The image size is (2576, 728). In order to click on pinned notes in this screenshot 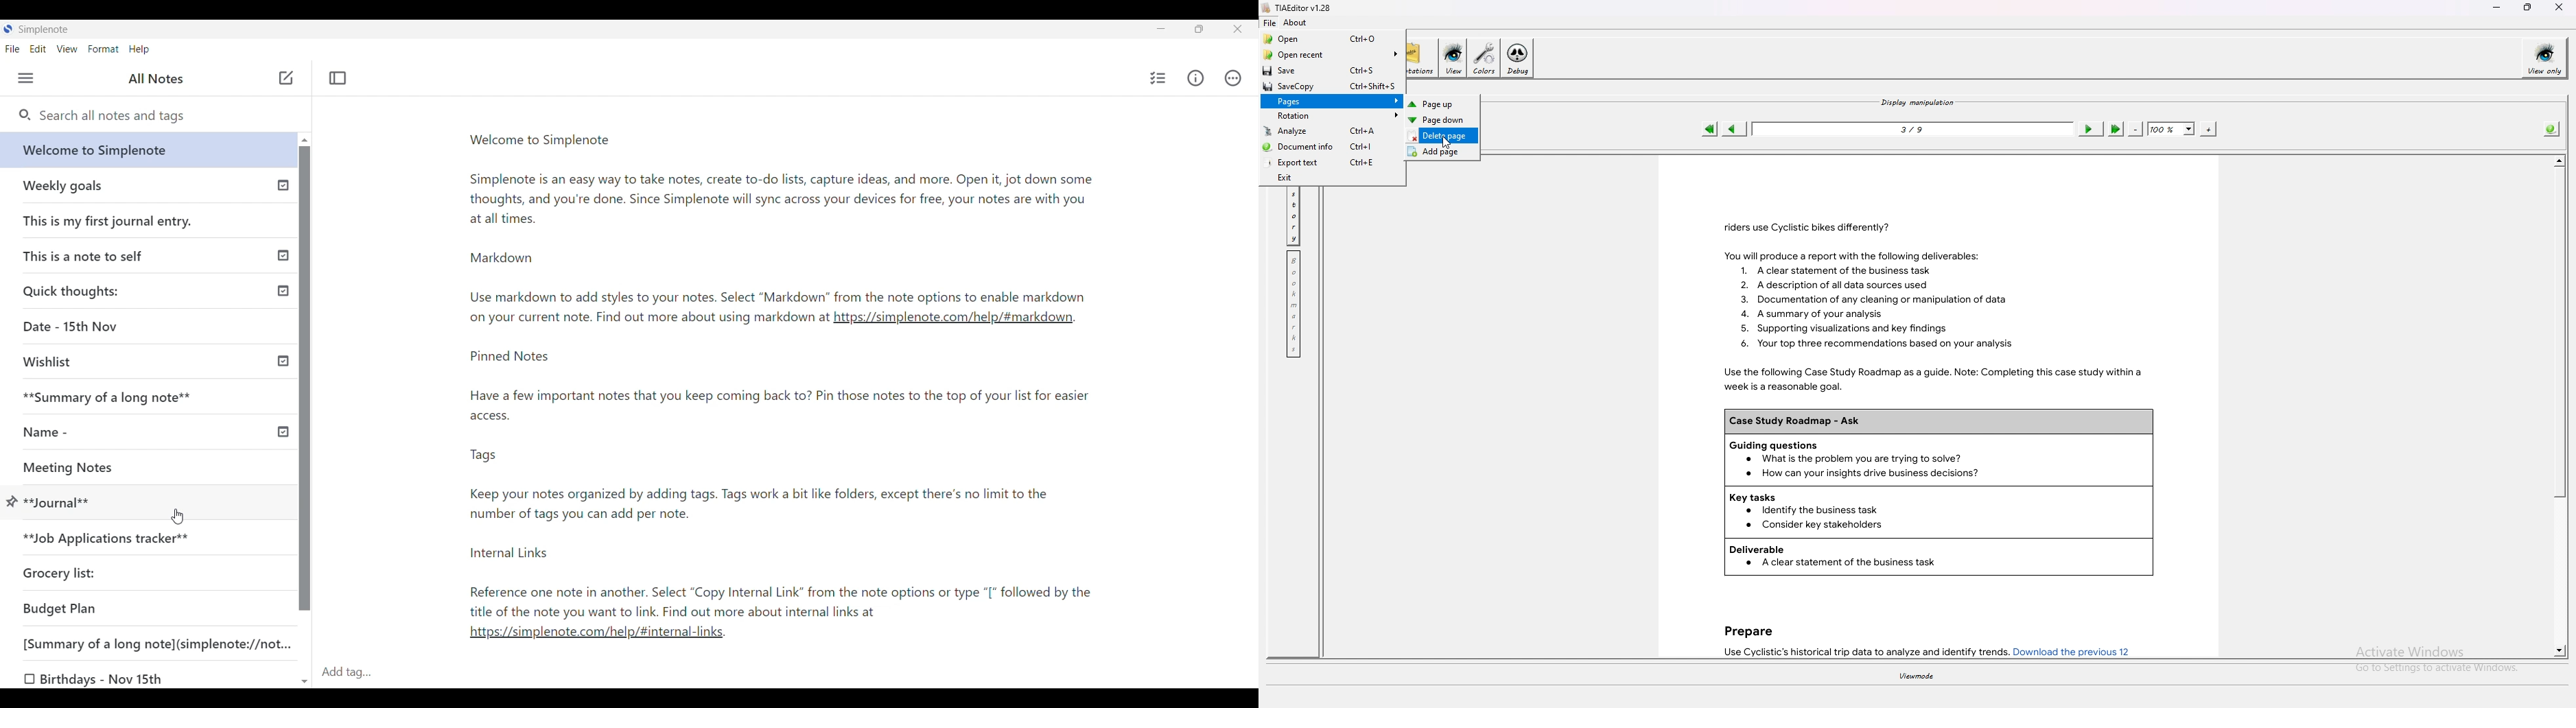, I will do `click(782, 482)`.